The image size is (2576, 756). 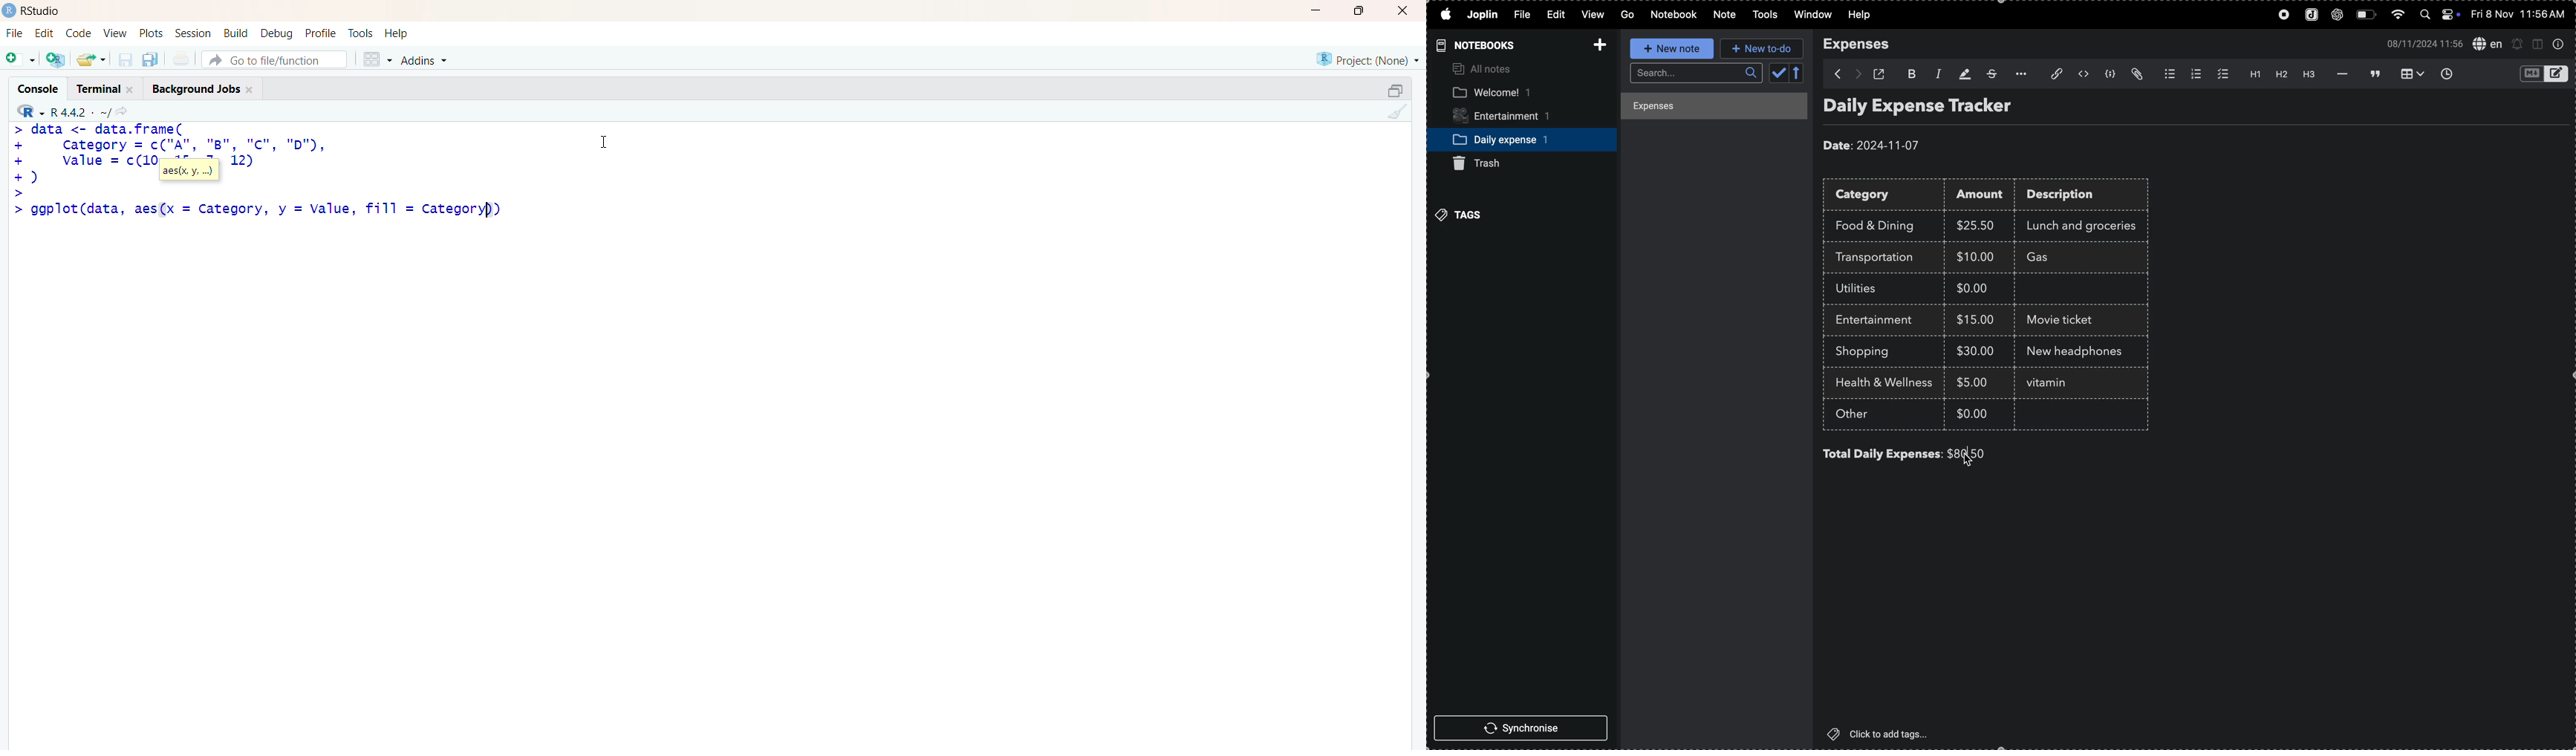 What do you see at coordinates (126, 111) in the screenshot?
I see `go to directiory` at bounding box center [126, 111].